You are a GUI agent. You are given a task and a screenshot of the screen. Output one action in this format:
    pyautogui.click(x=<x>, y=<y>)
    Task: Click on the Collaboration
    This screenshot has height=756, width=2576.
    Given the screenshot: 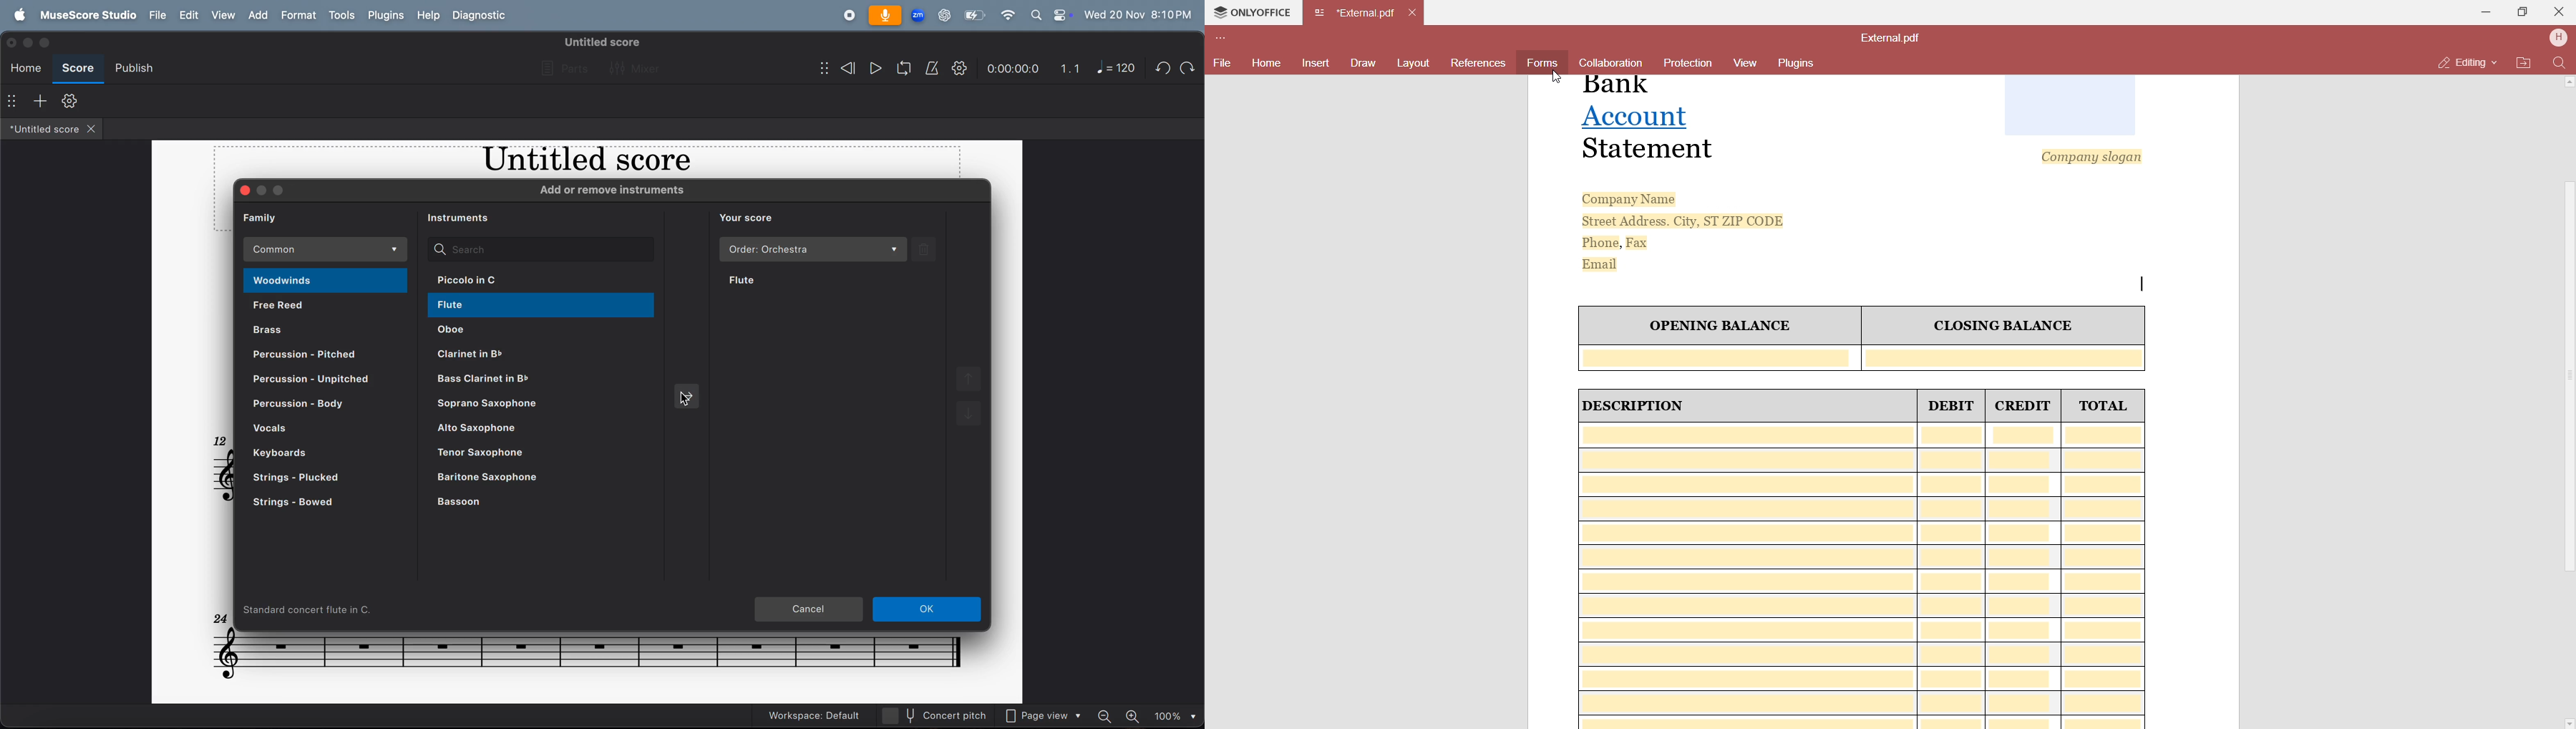 What is the action you would take?
    pyautogui.click(x=1615, y=62)
    